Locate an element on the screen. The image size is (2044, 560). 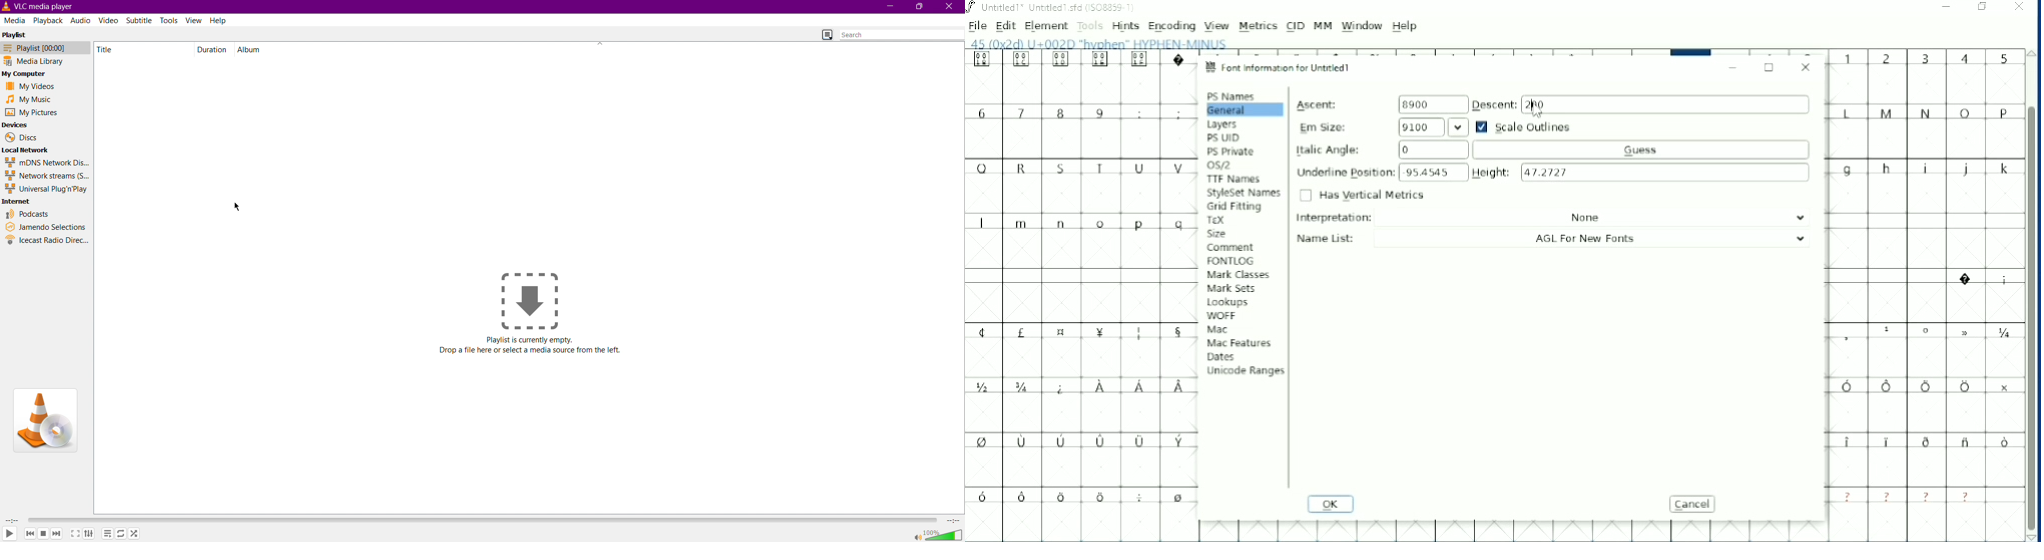
Underline Position is located at coordinates (1381, 172).